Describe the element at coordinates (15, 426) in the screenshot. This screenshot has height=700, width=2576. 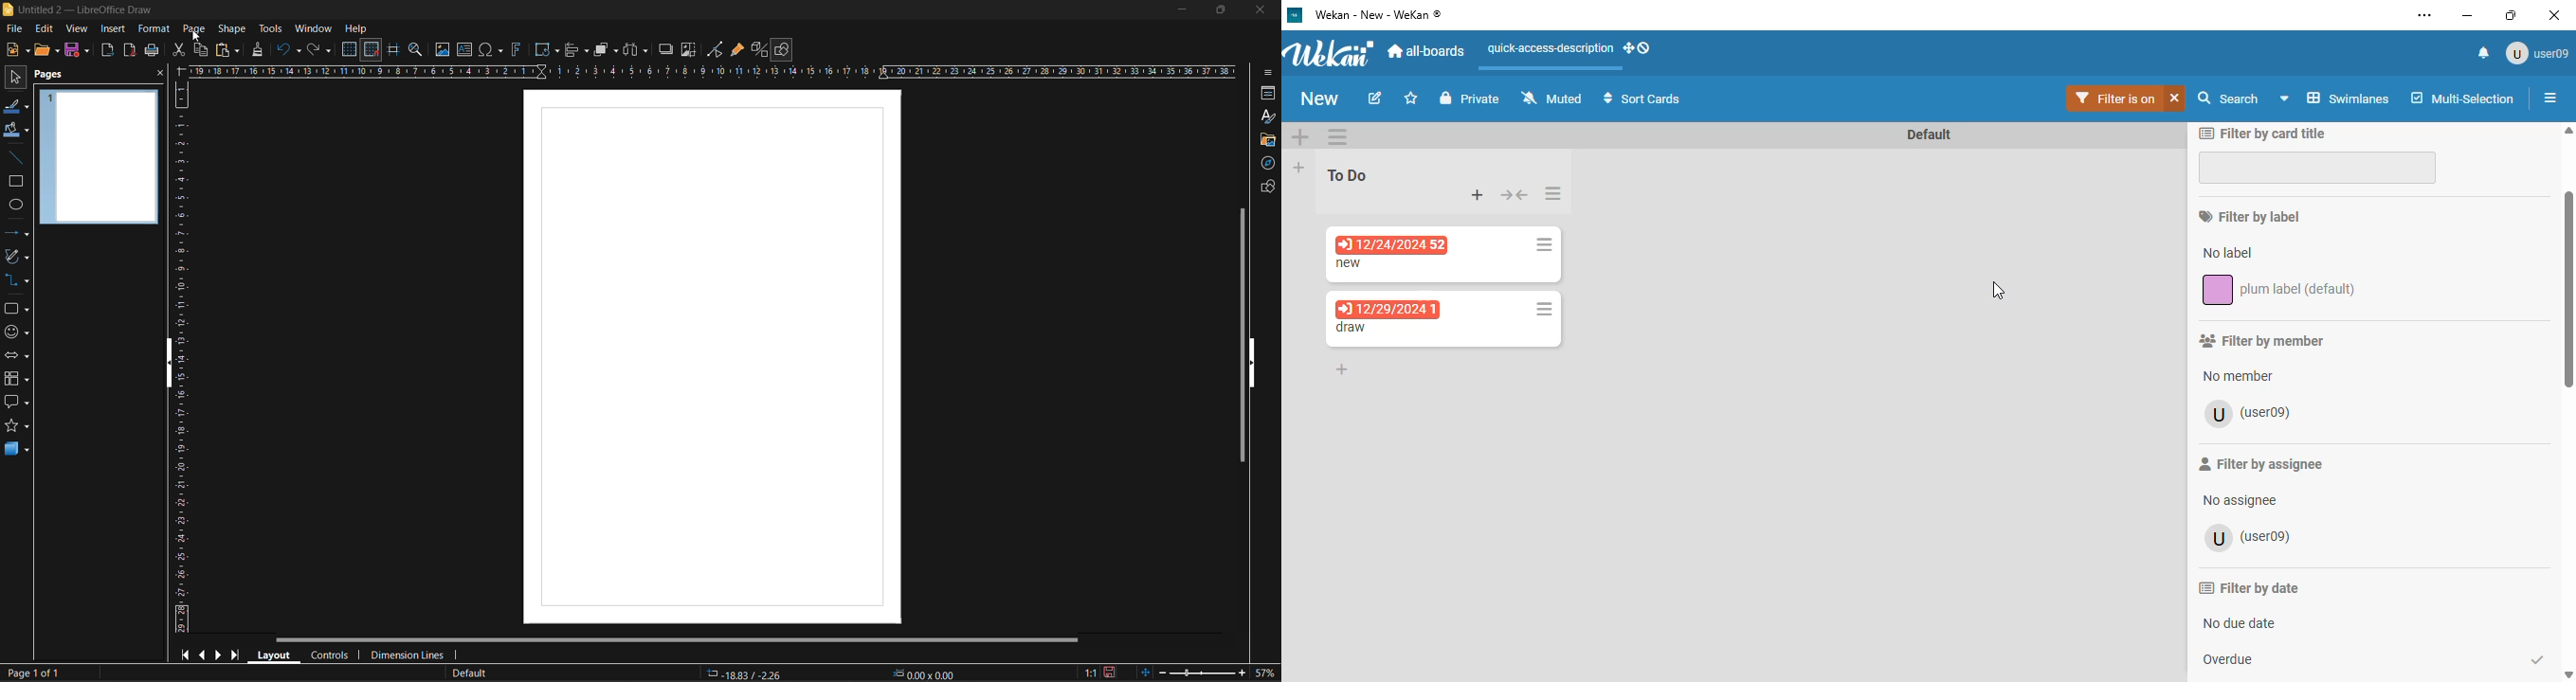
I see `stars and banners` at that location.